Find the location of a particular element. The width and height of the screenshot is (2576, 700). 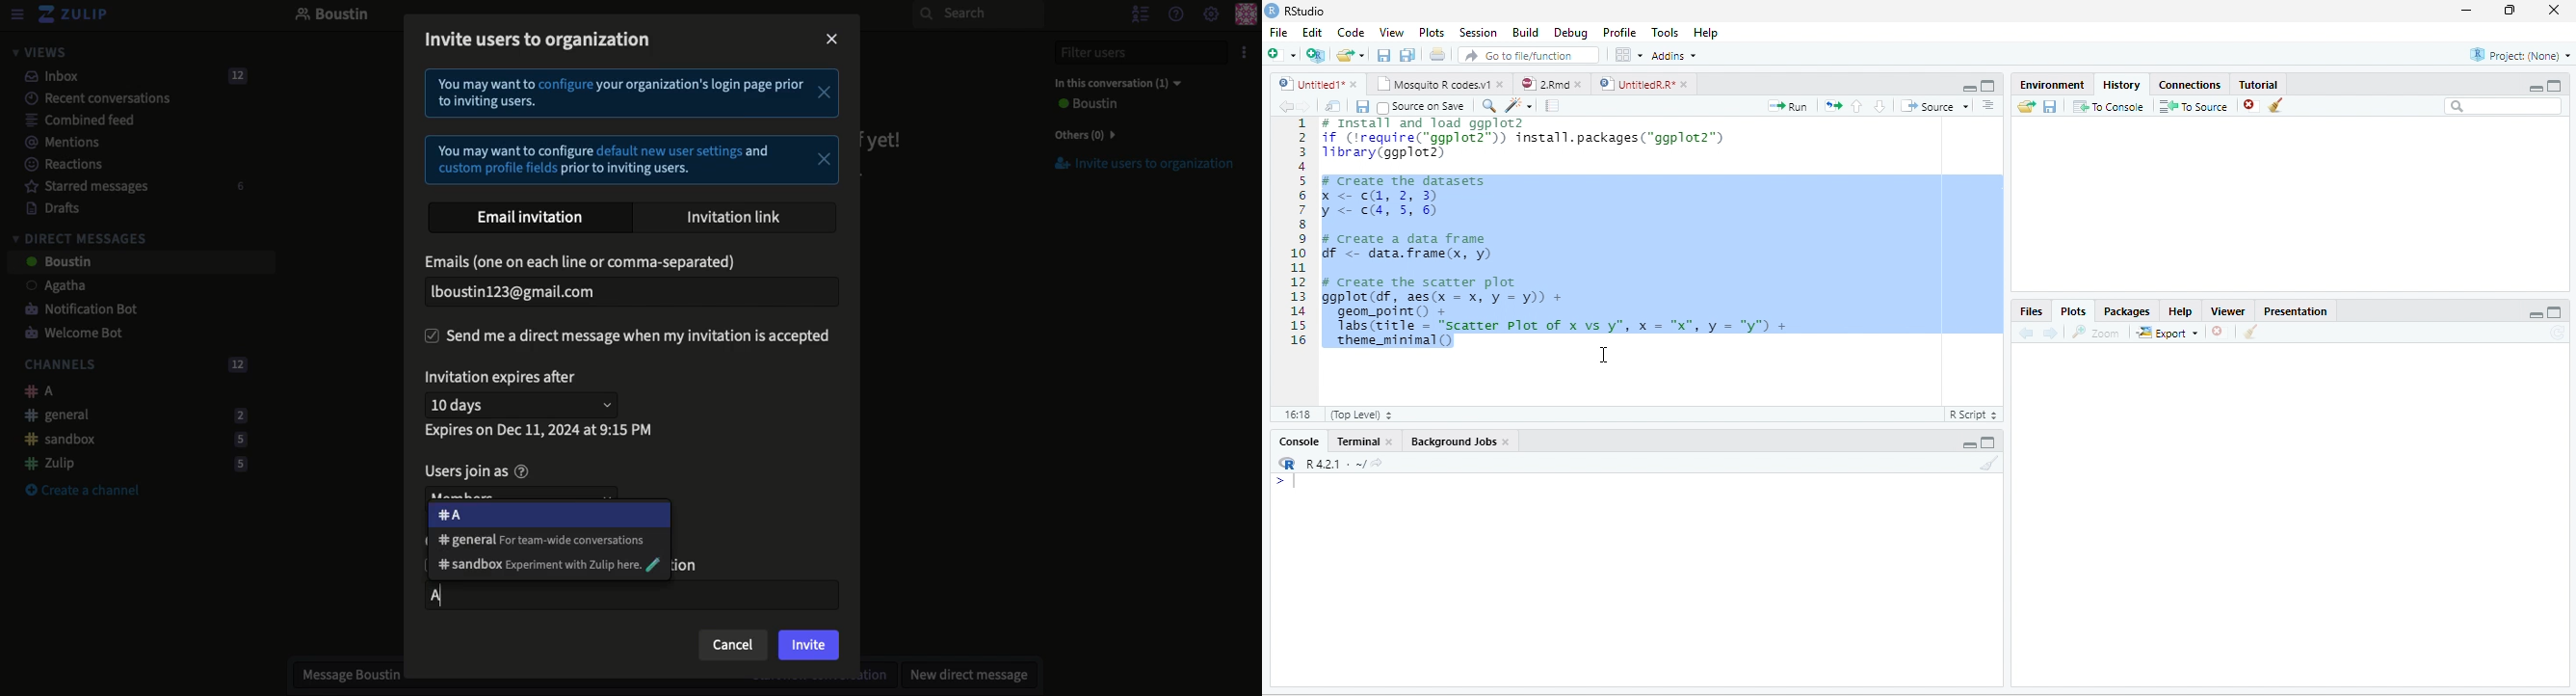

Edit is located at coordinates (1311, 32).